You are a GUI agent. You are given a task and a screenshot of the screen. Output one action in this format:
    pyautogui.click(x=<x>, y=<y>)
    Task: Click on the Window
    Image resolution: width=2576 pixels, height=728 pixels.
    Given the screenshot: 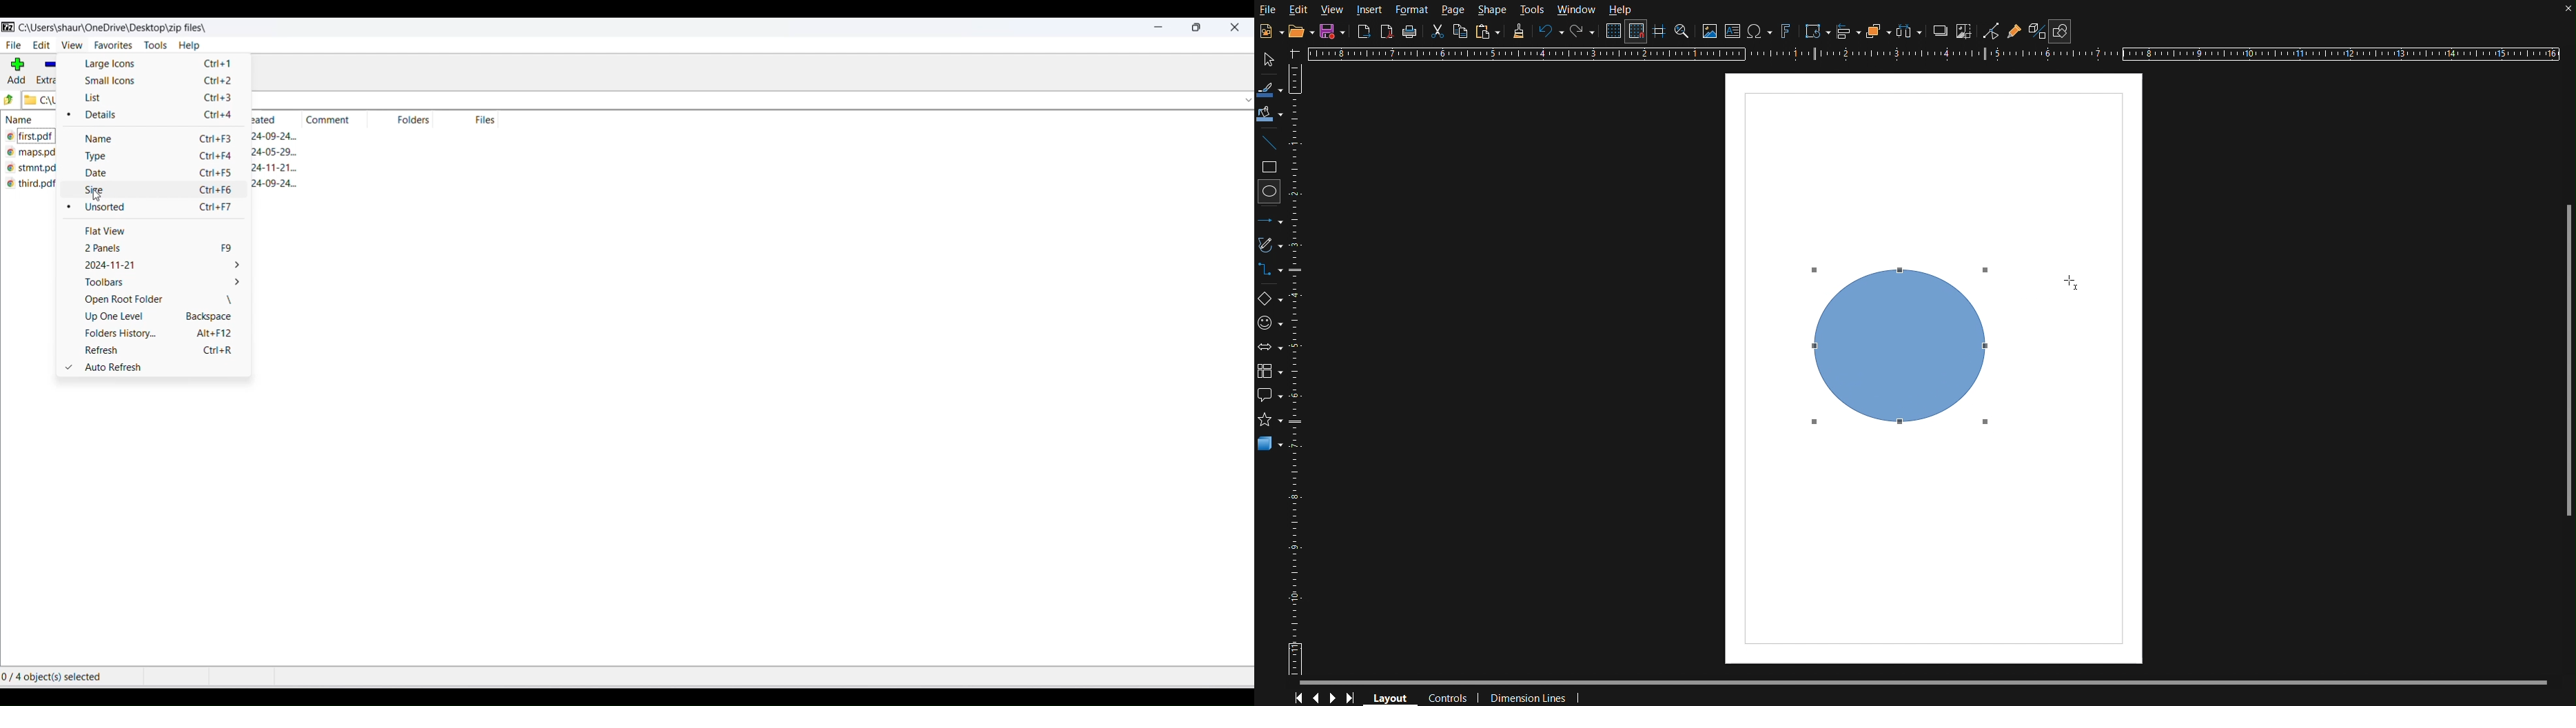 What is the action you would take?
    pyautogui.click(x=1576, y=9)
    